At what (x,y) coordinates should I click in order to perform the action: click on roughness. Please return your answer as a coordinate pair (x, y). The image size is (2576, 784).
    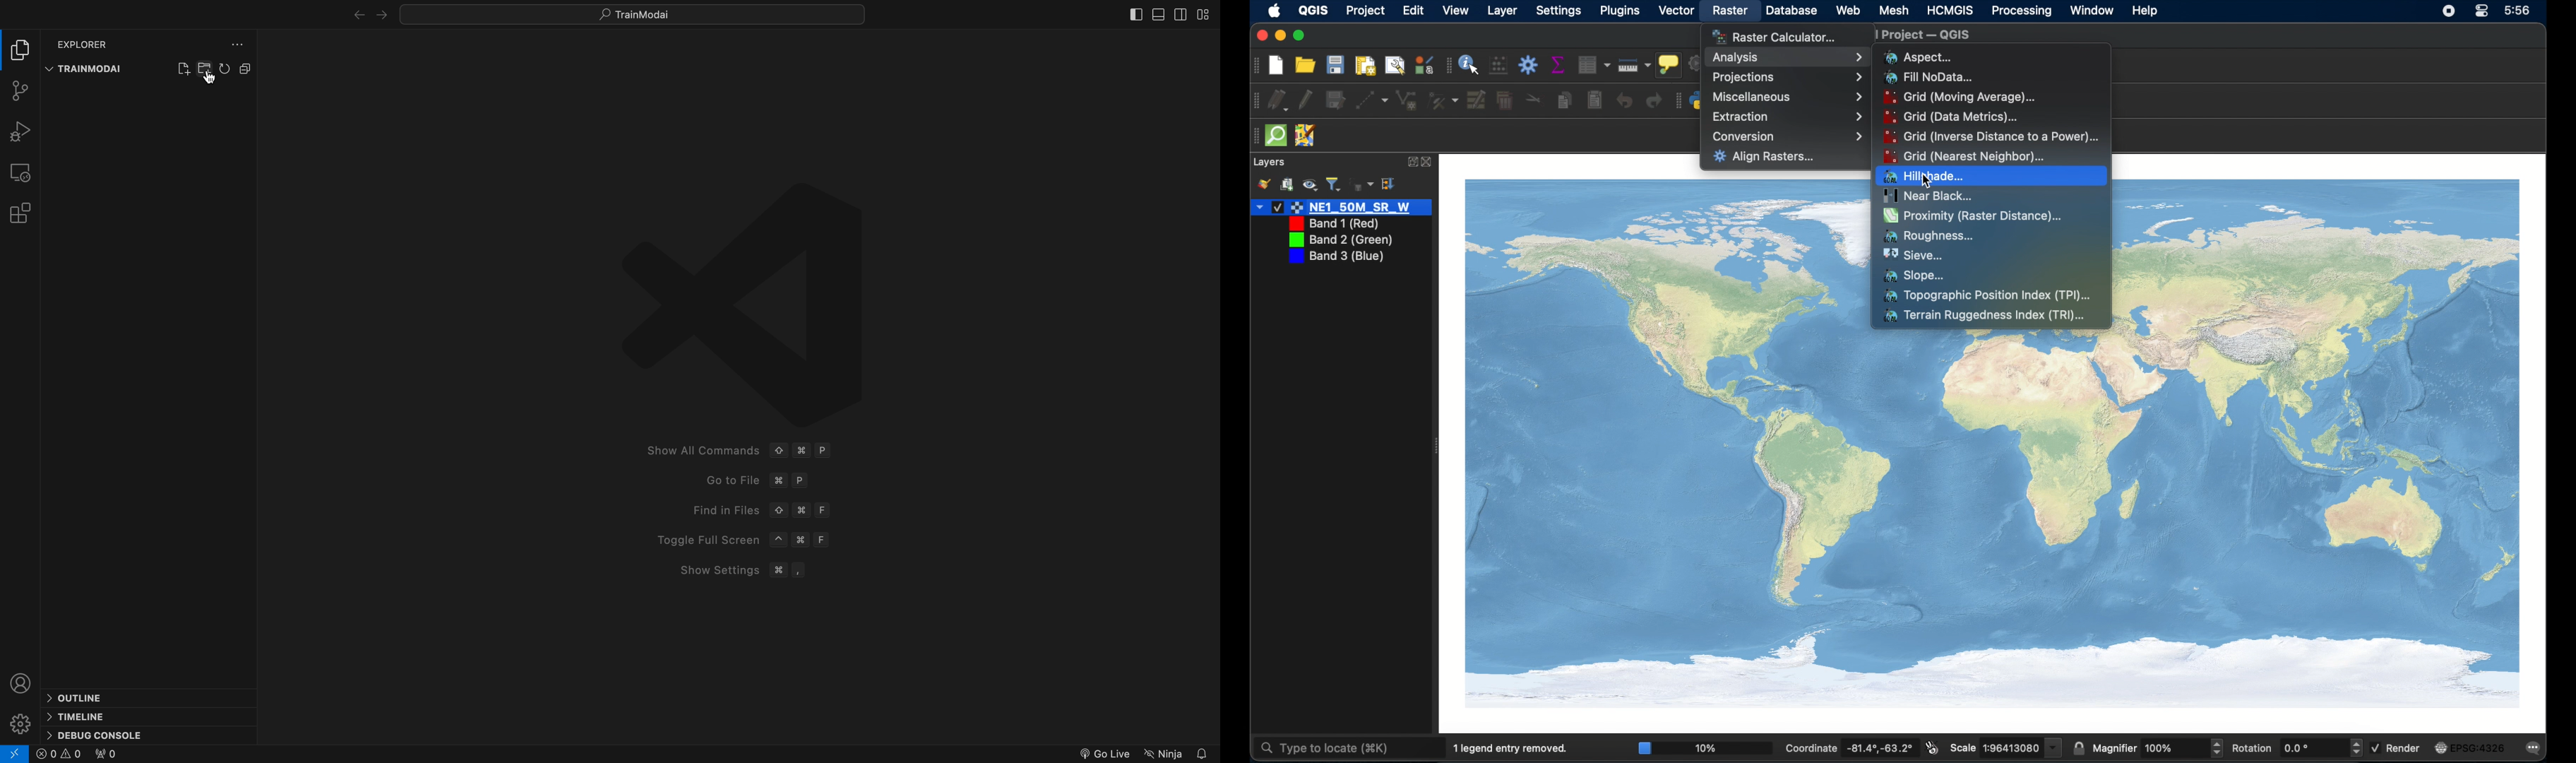
    Looking at the image, I should click on (1930, 236).